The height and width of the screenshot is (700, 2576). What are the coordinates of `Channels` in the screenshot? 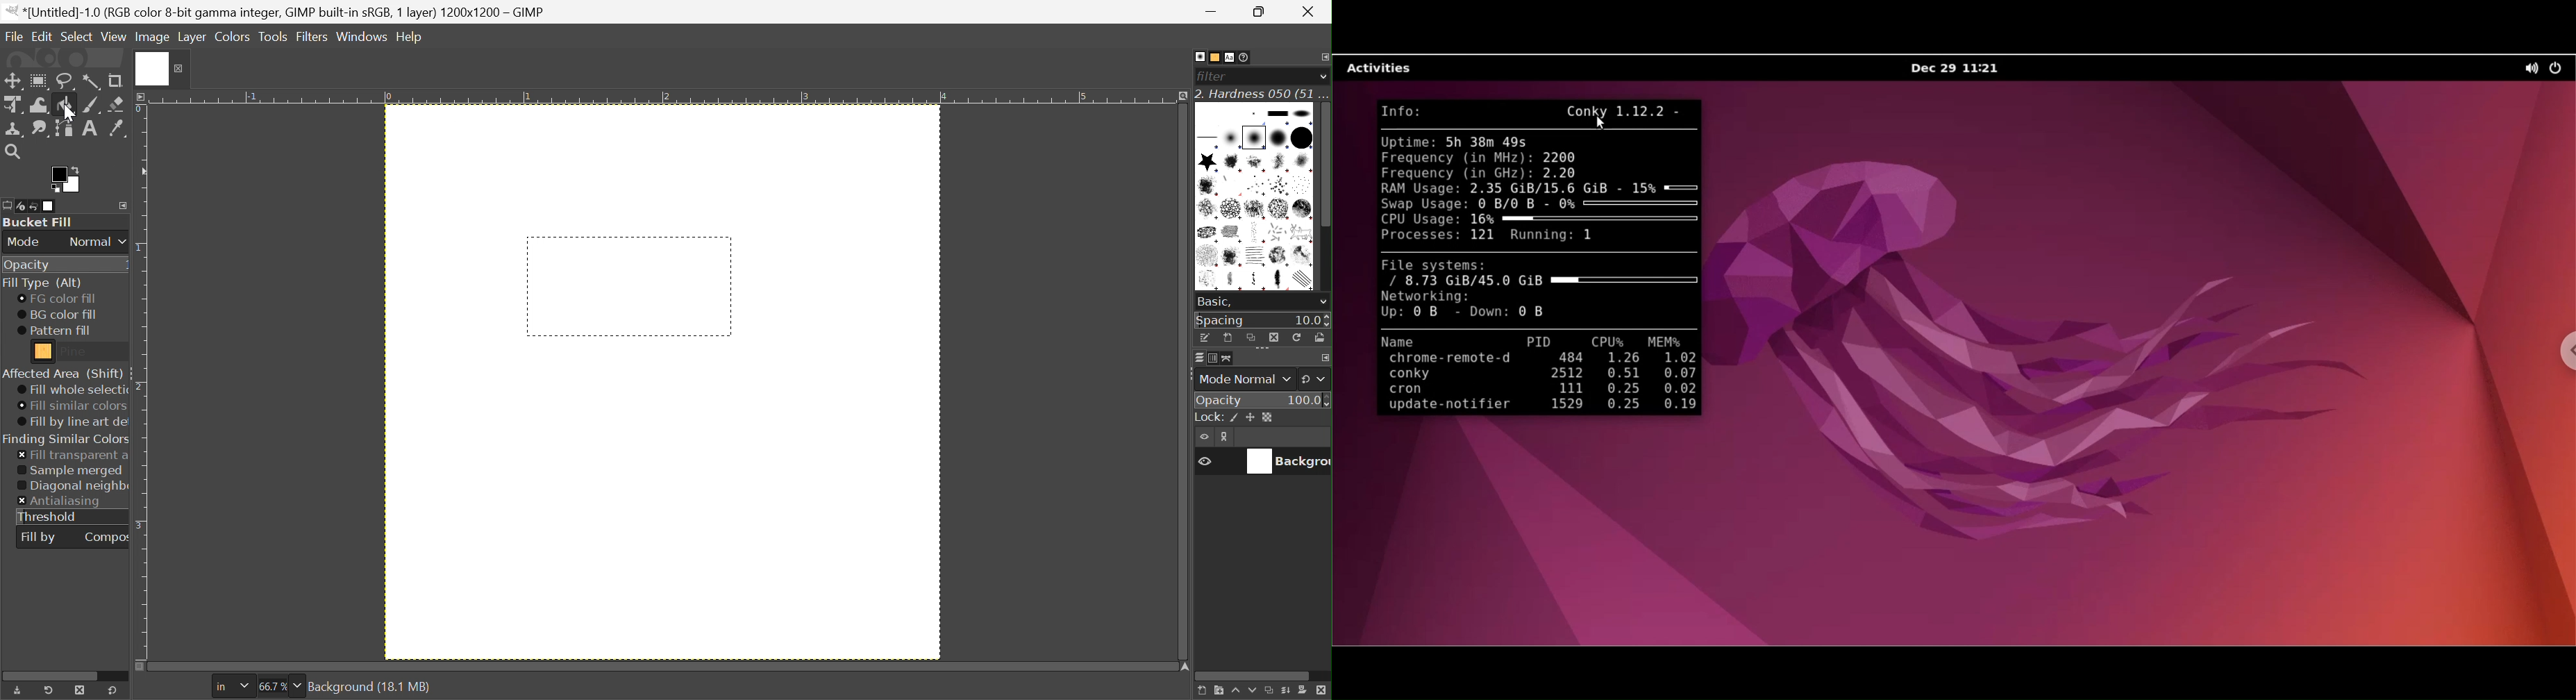 It's located at (1209, 360).